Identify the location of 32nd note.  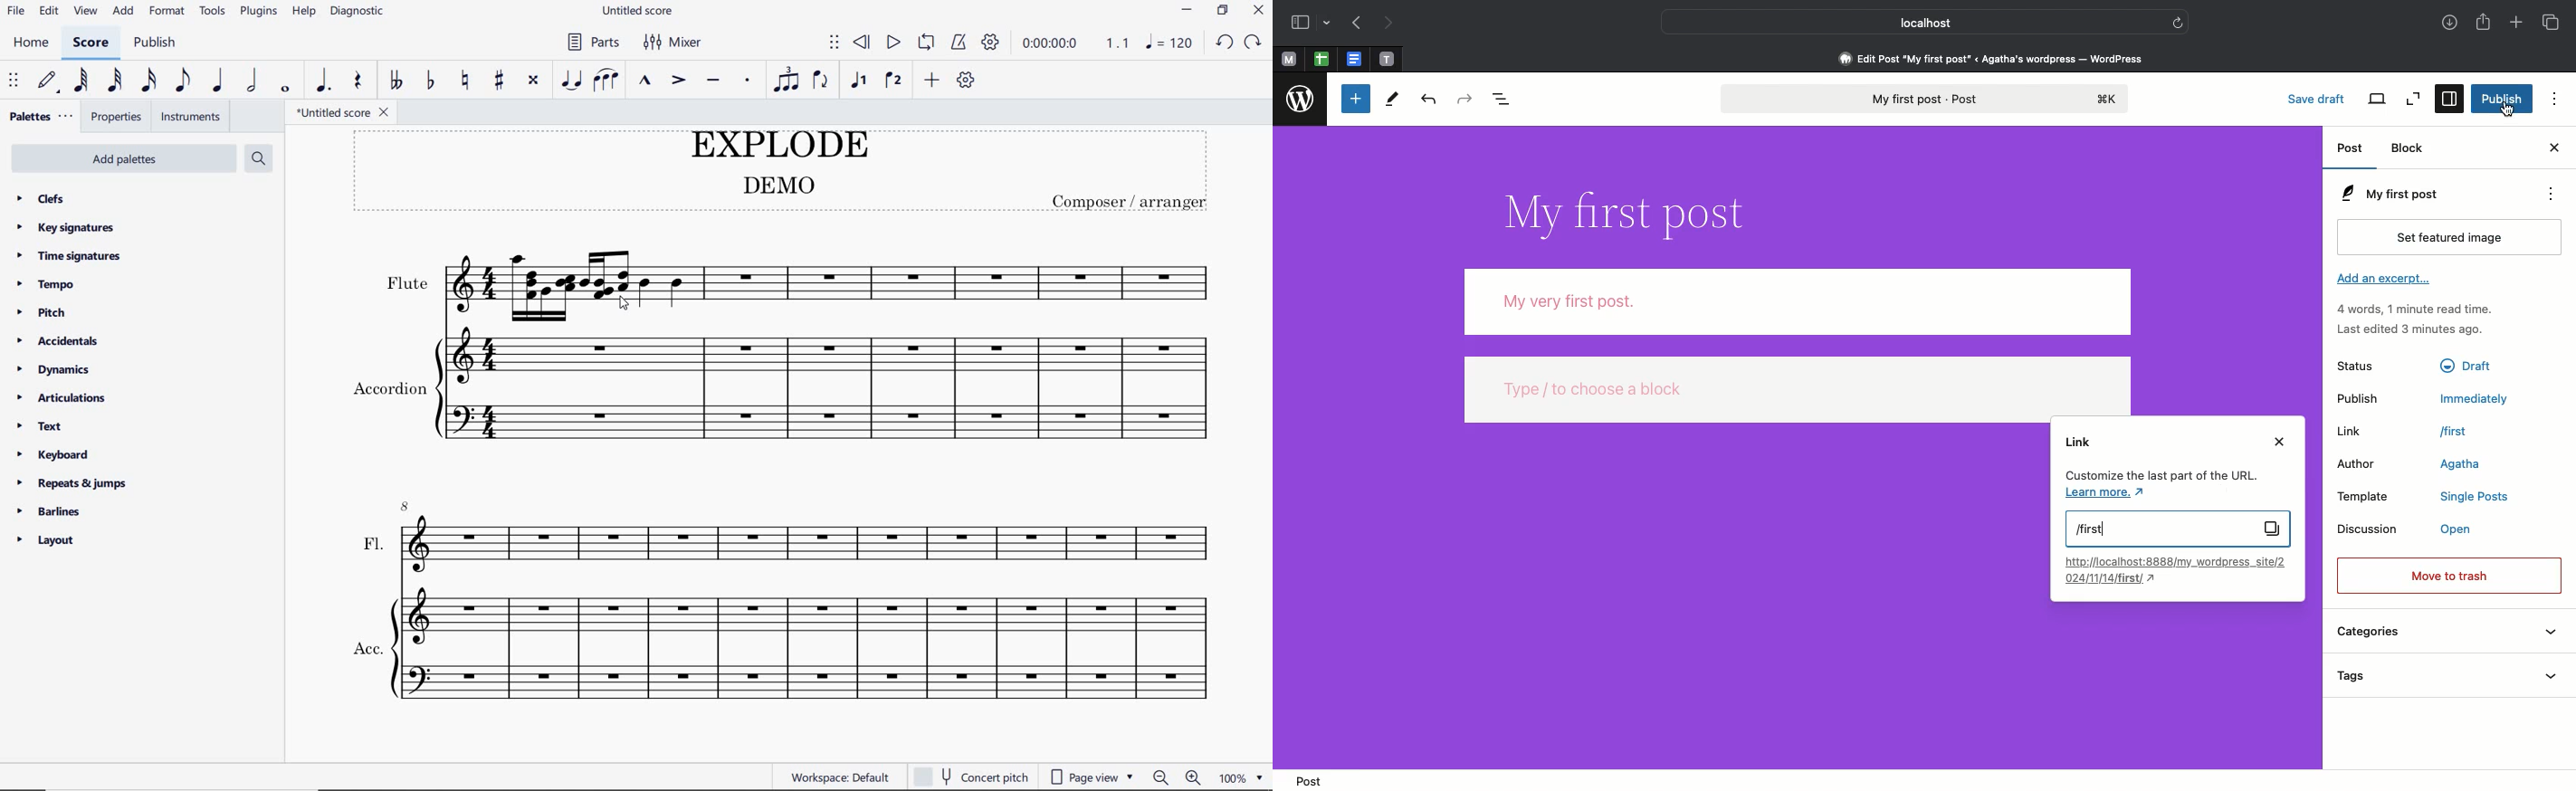
(115, 82).